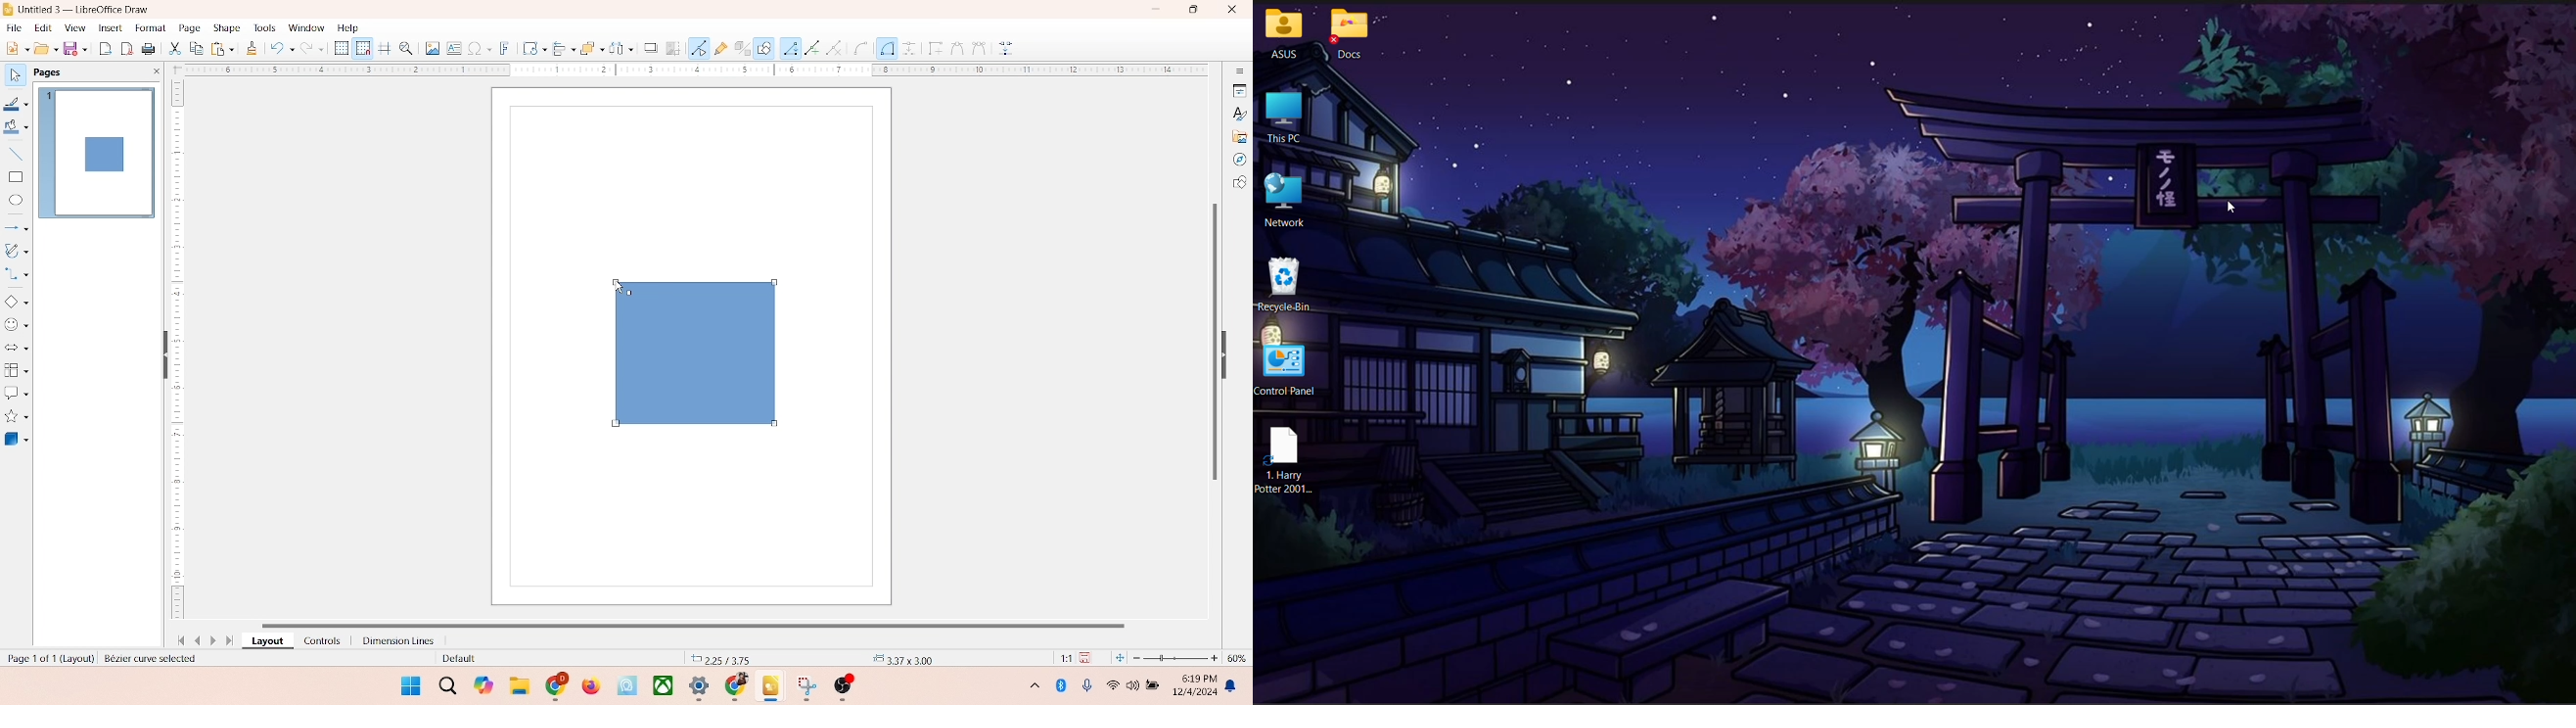 This screenshot has width=2576, height=728. I want to click on cut, so click(175, 50).